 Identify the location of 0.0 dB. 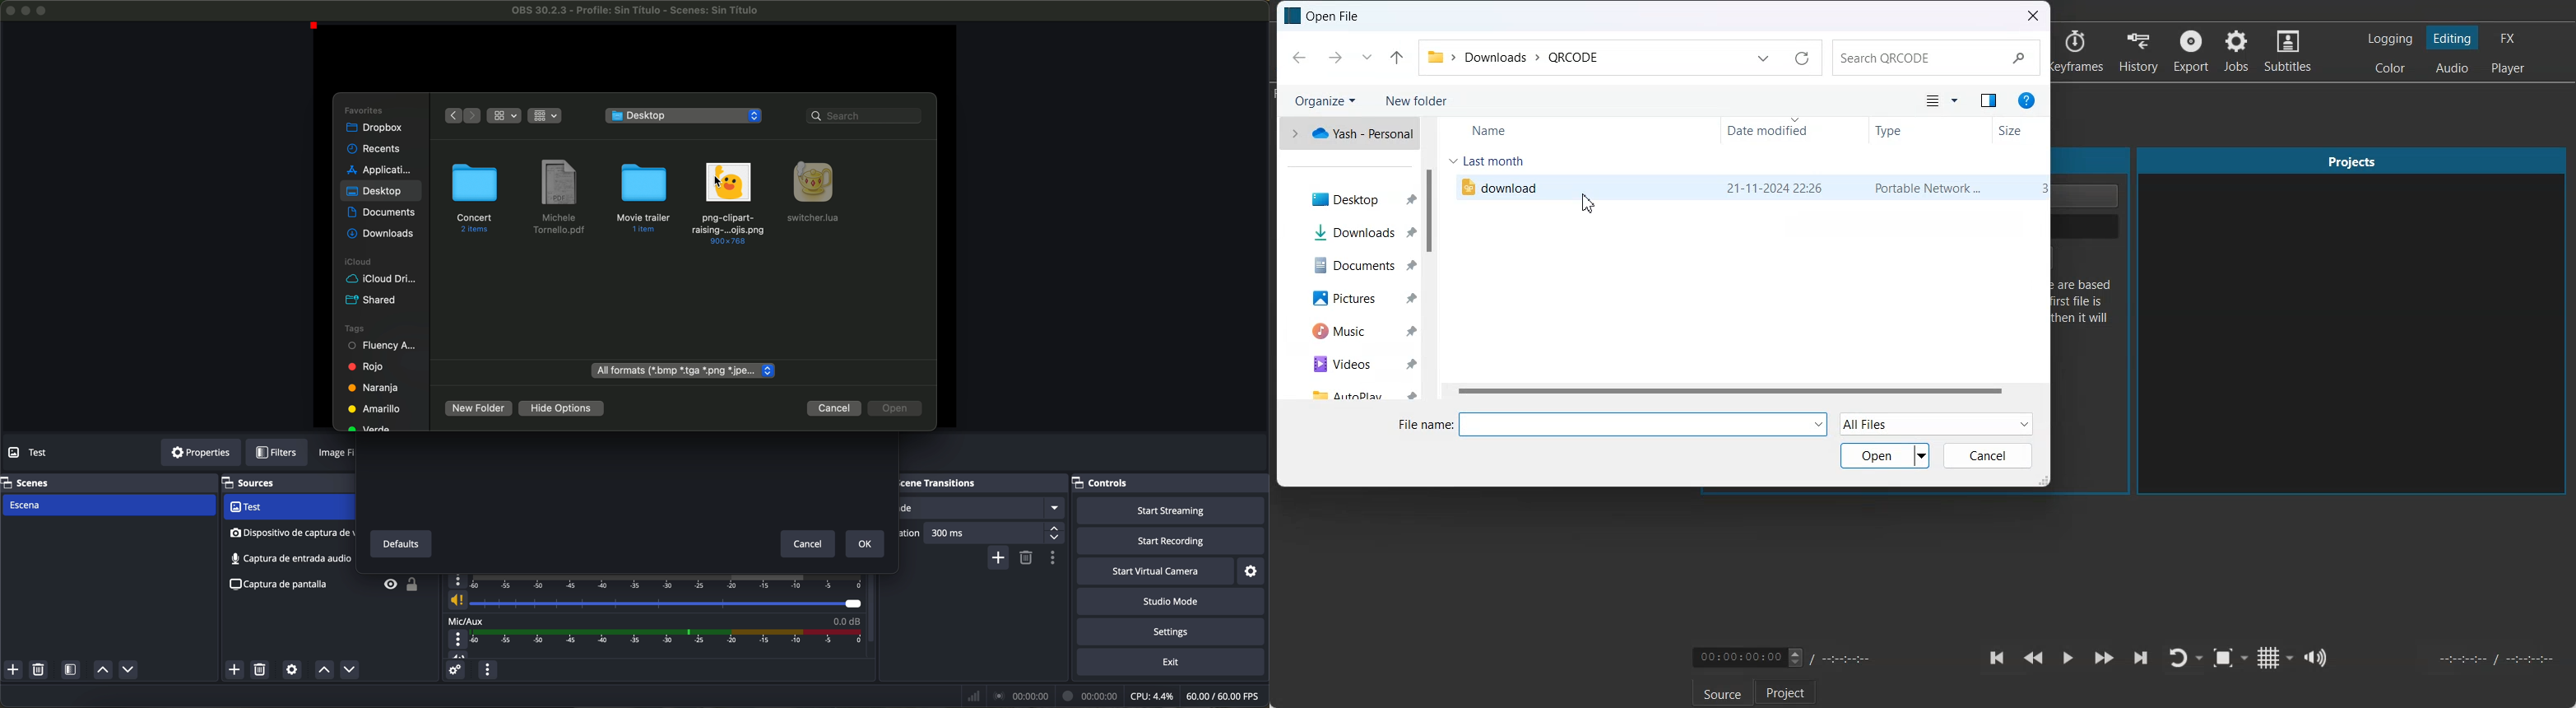
(847, 620).